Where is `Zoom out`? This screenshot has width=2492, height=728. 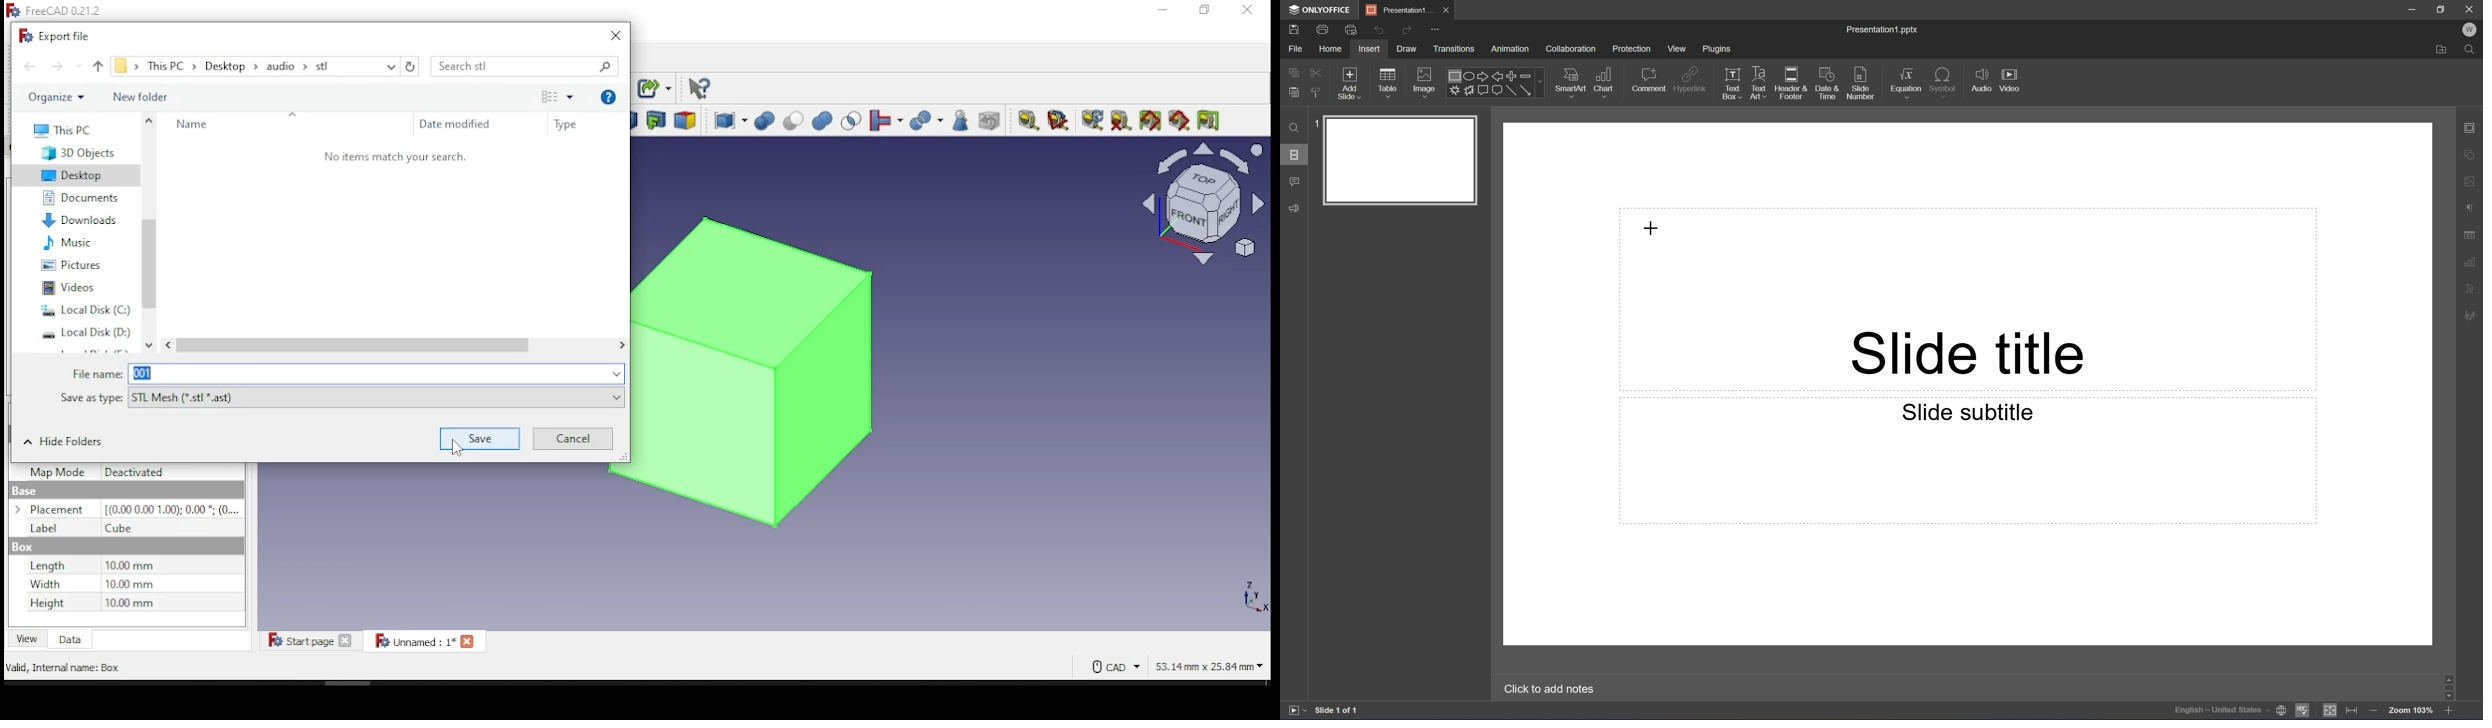 Zoom out is located at coordinates (2371, 709).